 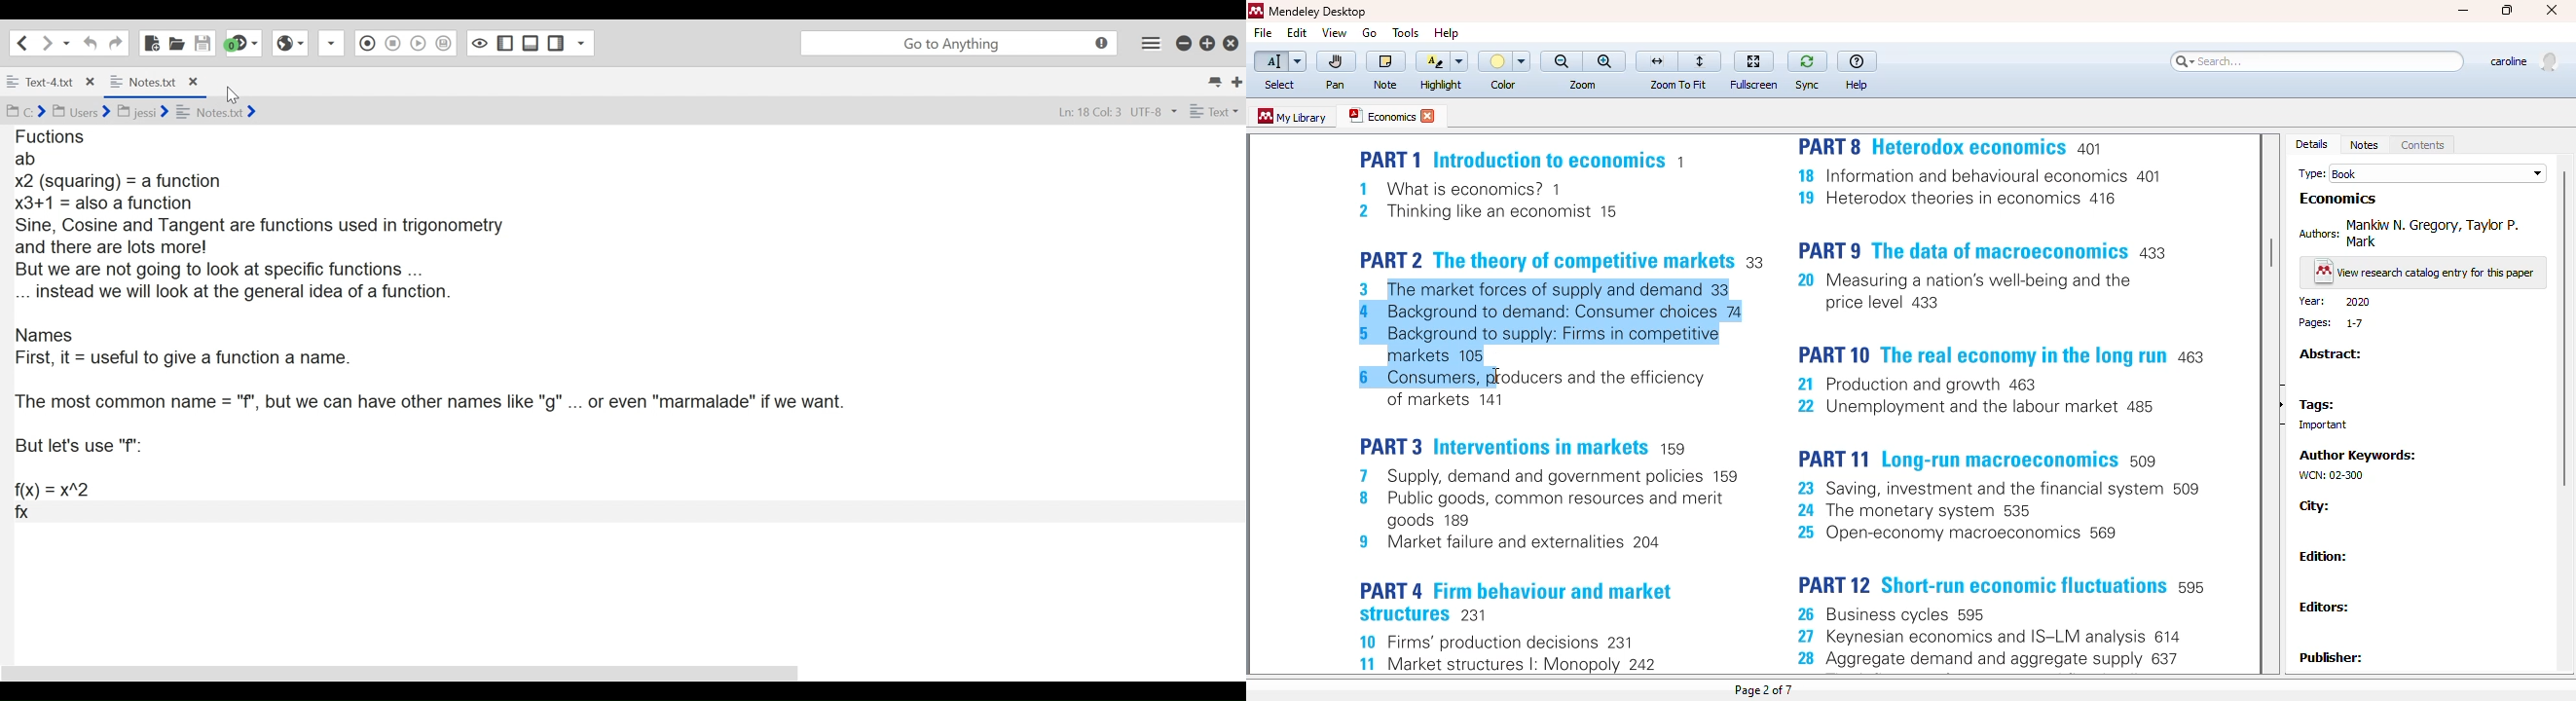 What do you see at coordinates (1562, 61) in the screenshot?
I see `zoom out` at bounding box center [1562, 61].